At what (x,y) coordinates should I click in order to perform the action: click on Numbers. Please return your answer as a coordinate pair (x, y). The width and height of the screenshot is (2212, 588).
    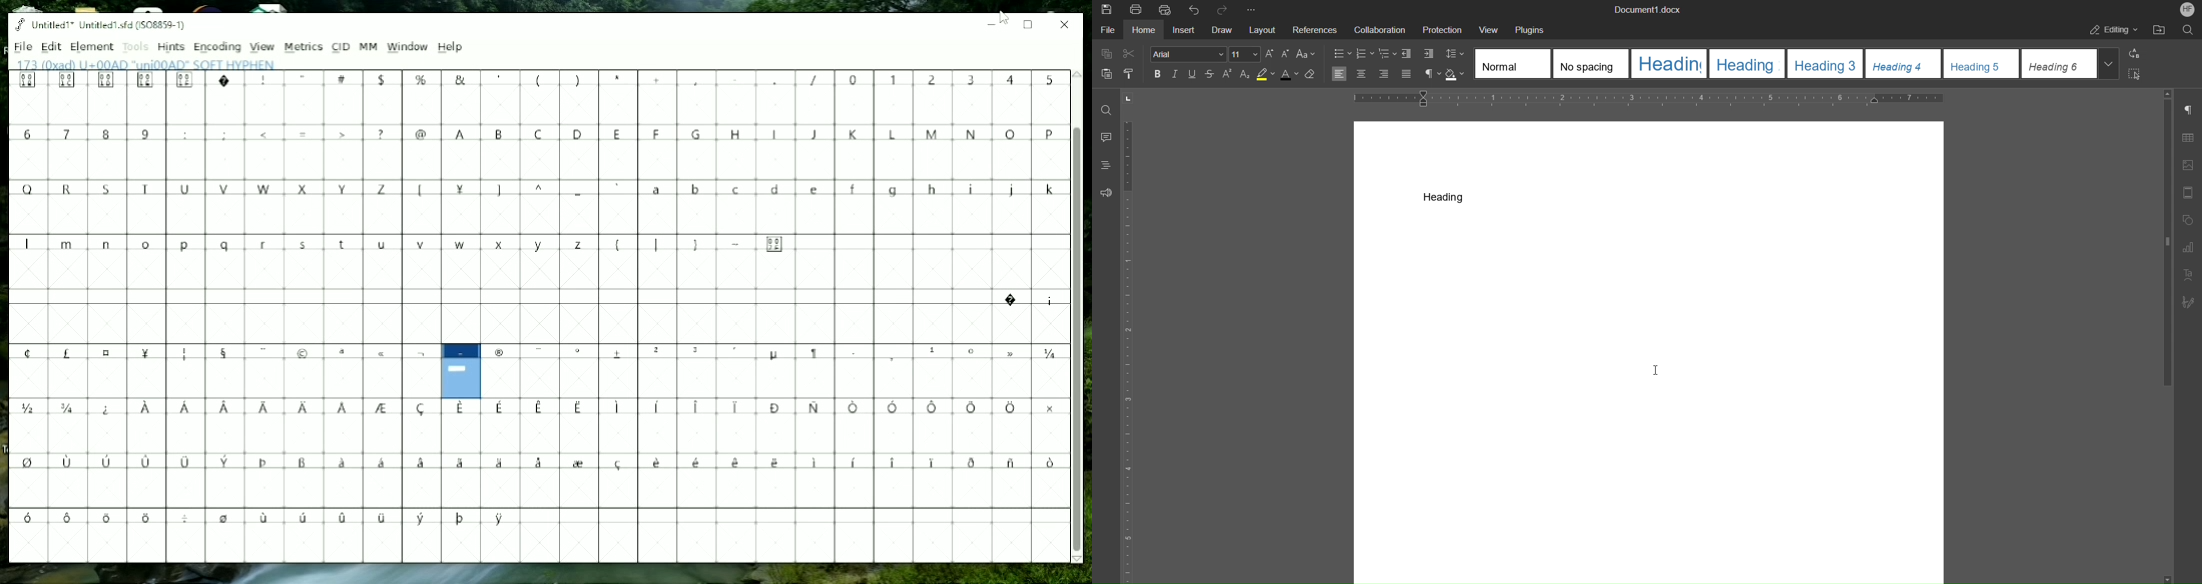
    Looking at the image, I should click on (956, 80).